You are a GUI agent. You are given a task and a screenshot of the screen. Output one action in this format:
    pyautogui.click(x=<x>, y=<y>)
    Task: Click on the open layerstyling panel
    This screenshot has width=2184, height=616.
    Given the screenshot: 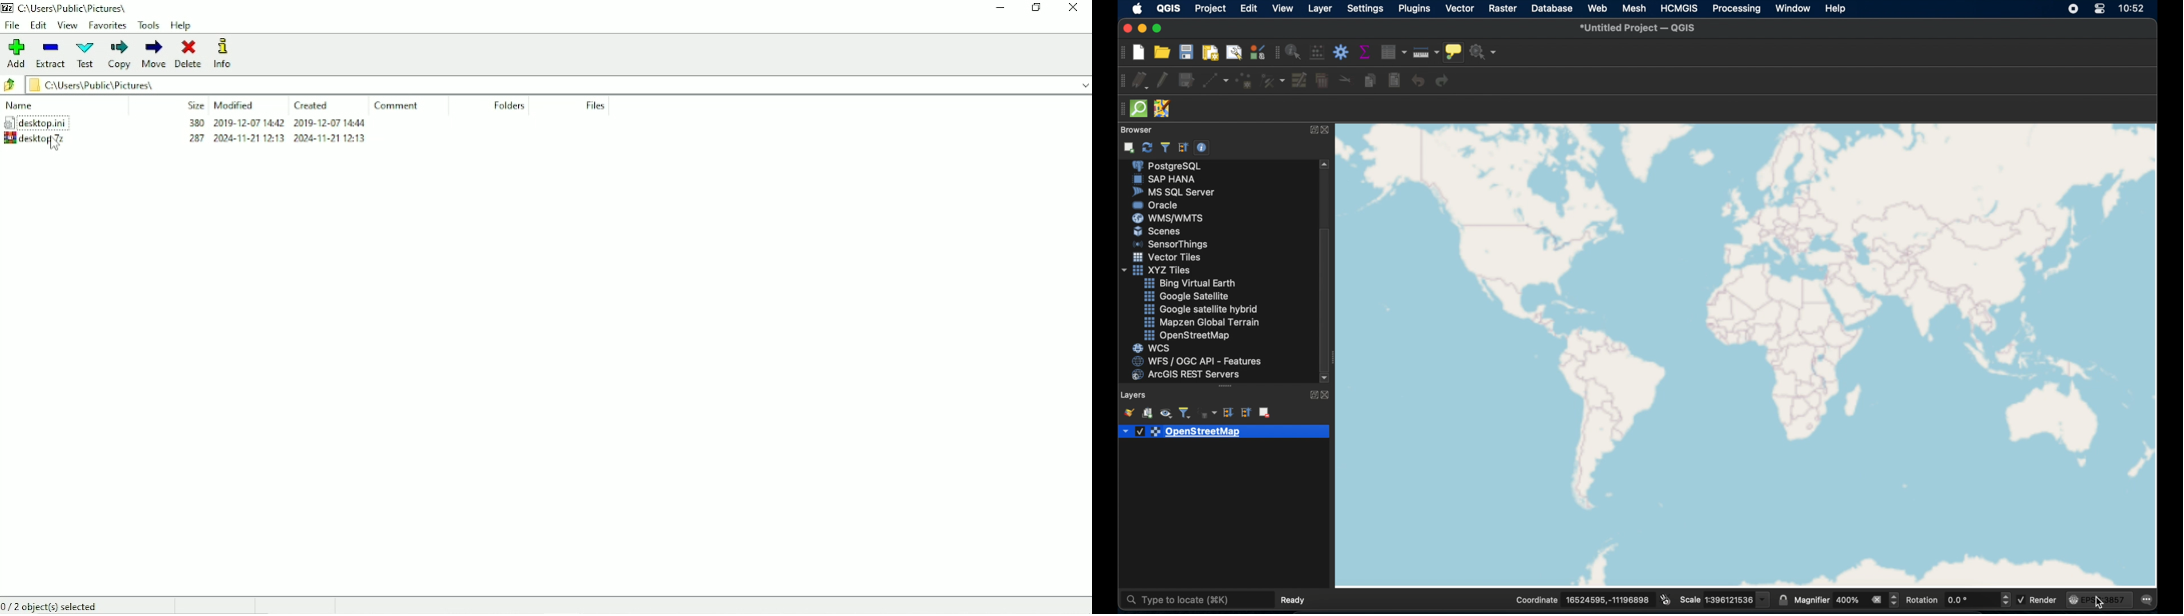 What is the action you would take?
    pyautogui.click(x=1129, y=413)
    